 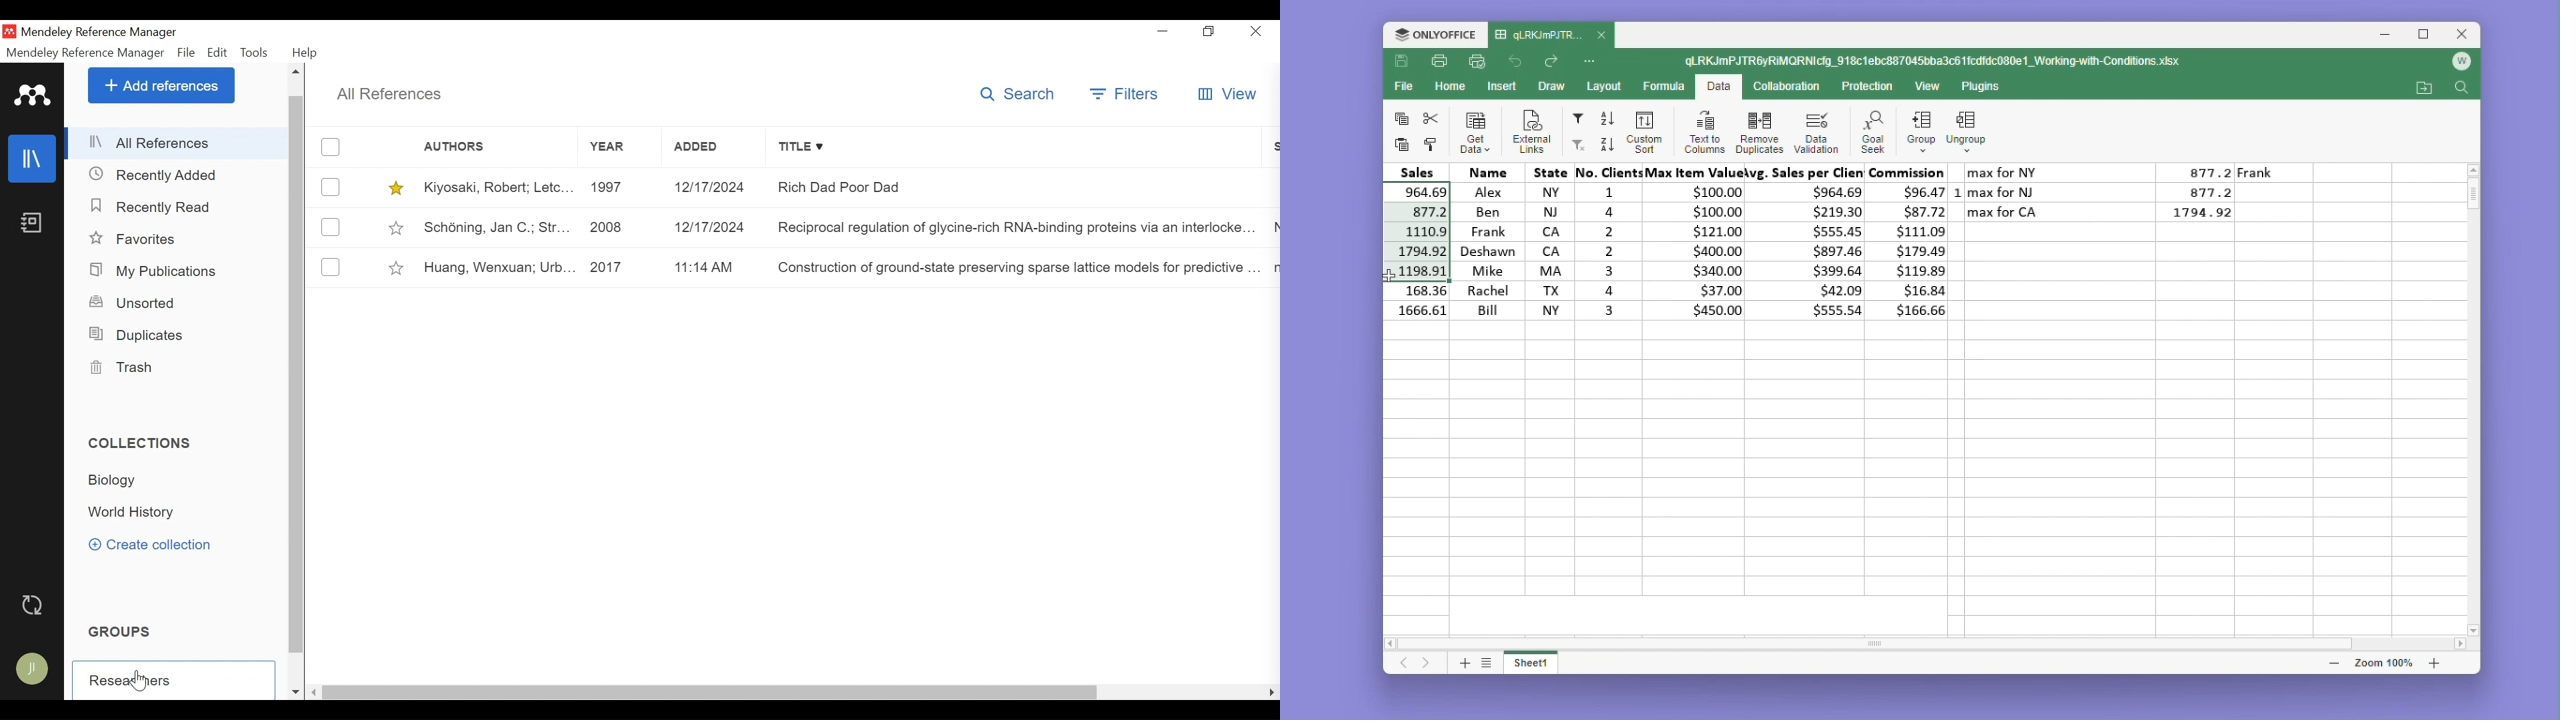 I want to click on Mendeley Reference Manager, so click(x=99, y=32).